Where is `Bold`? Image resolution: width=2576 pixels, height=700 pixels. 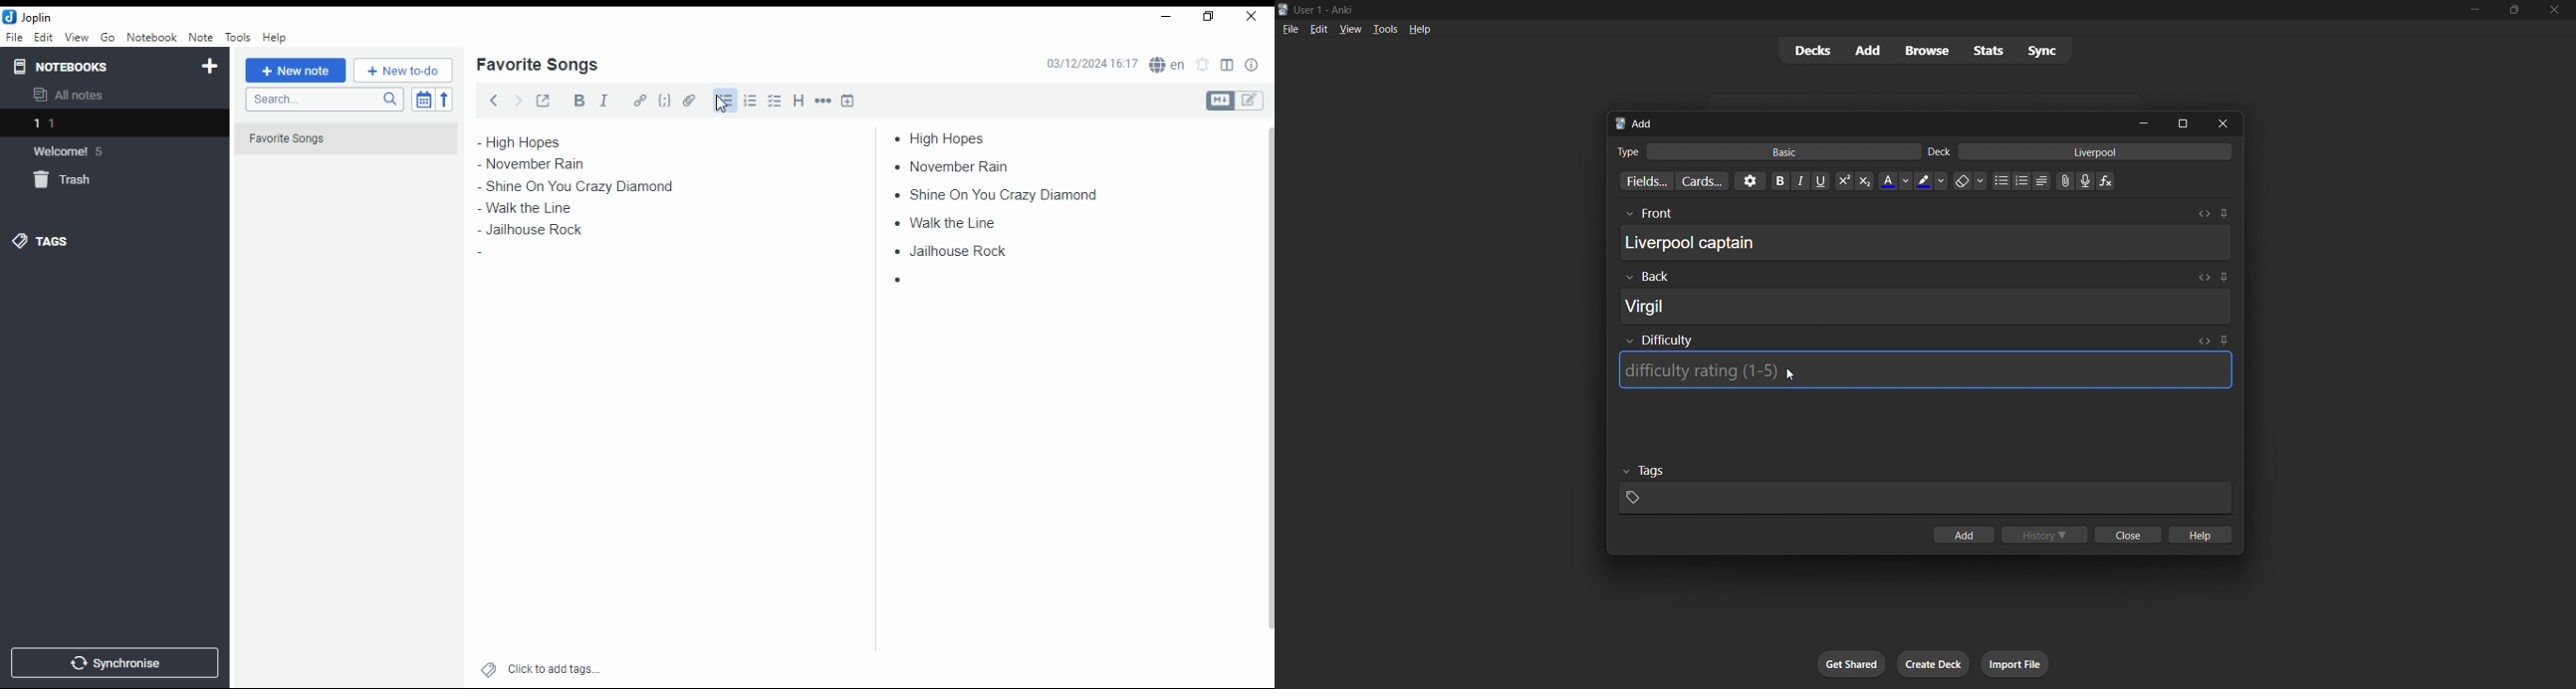
Bold is located at coordinates (1780, 181).